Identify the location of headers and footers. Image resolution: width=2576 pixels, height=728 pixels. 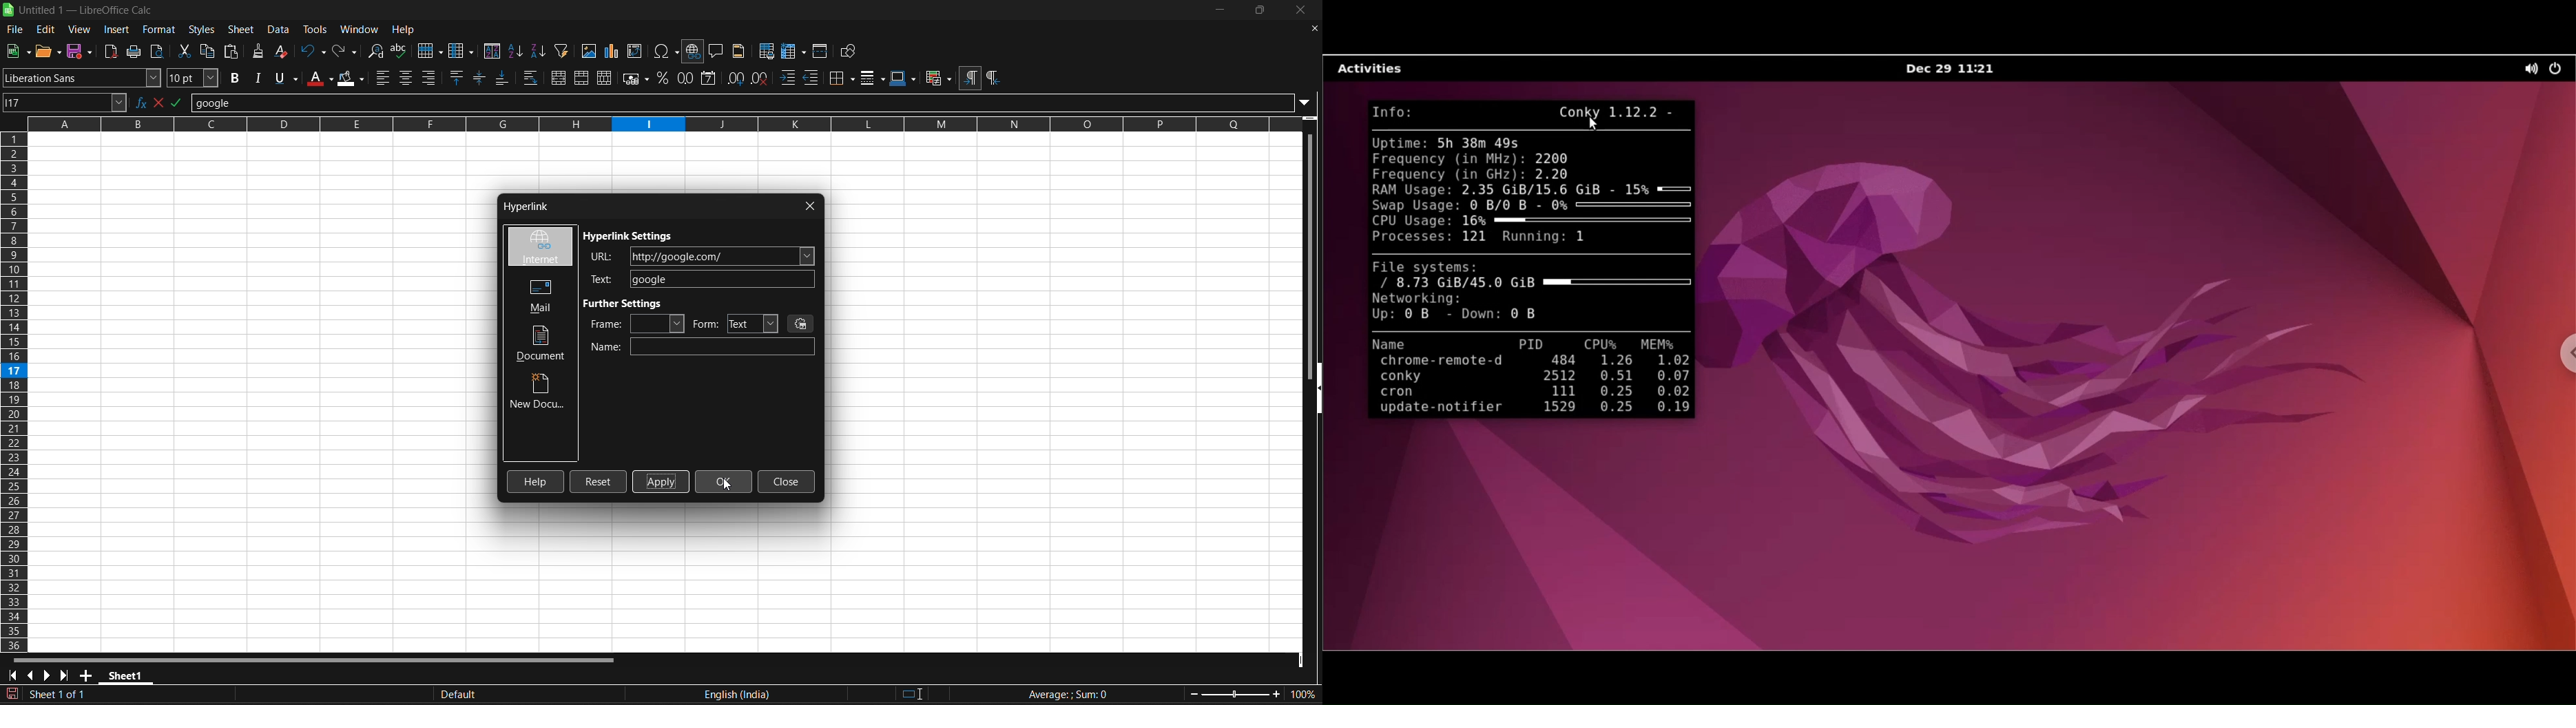
(740, 51).